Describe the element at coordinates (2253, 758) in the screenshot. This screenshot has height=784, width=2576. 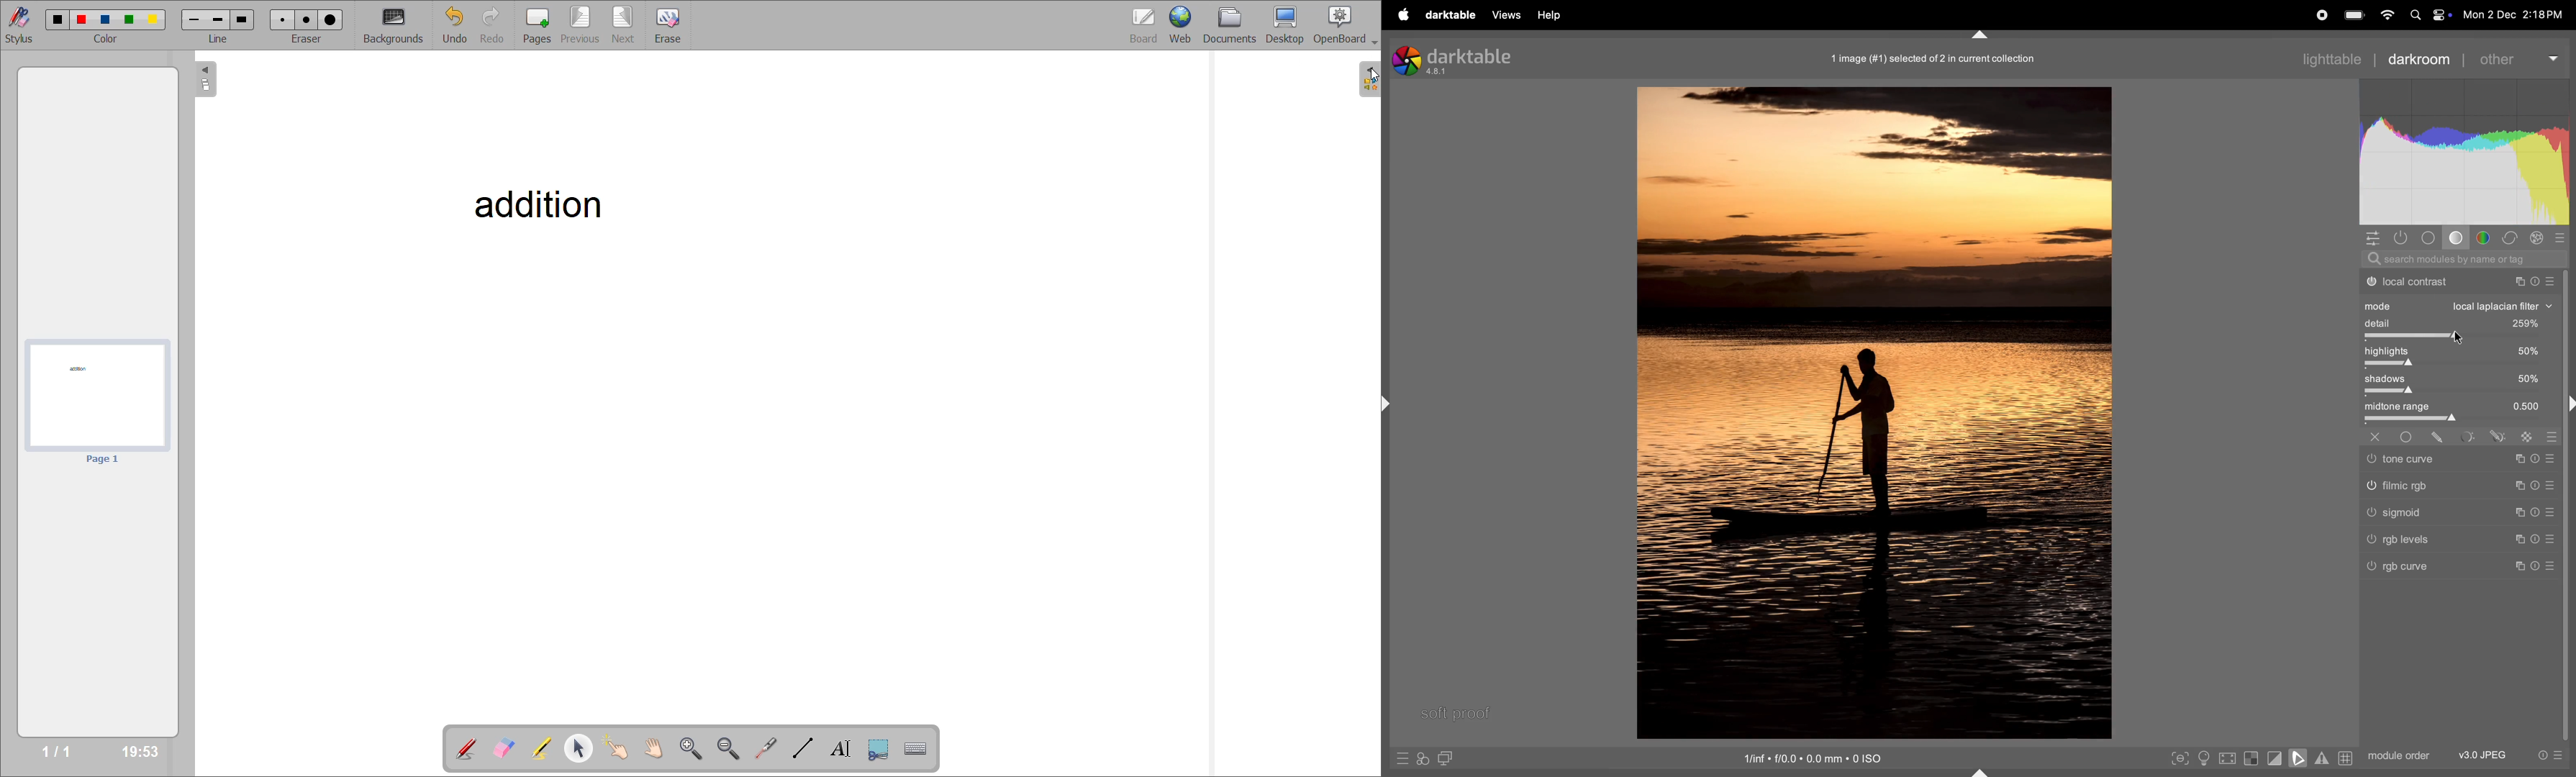
I see `toggle indication of raw exposure` at that location.